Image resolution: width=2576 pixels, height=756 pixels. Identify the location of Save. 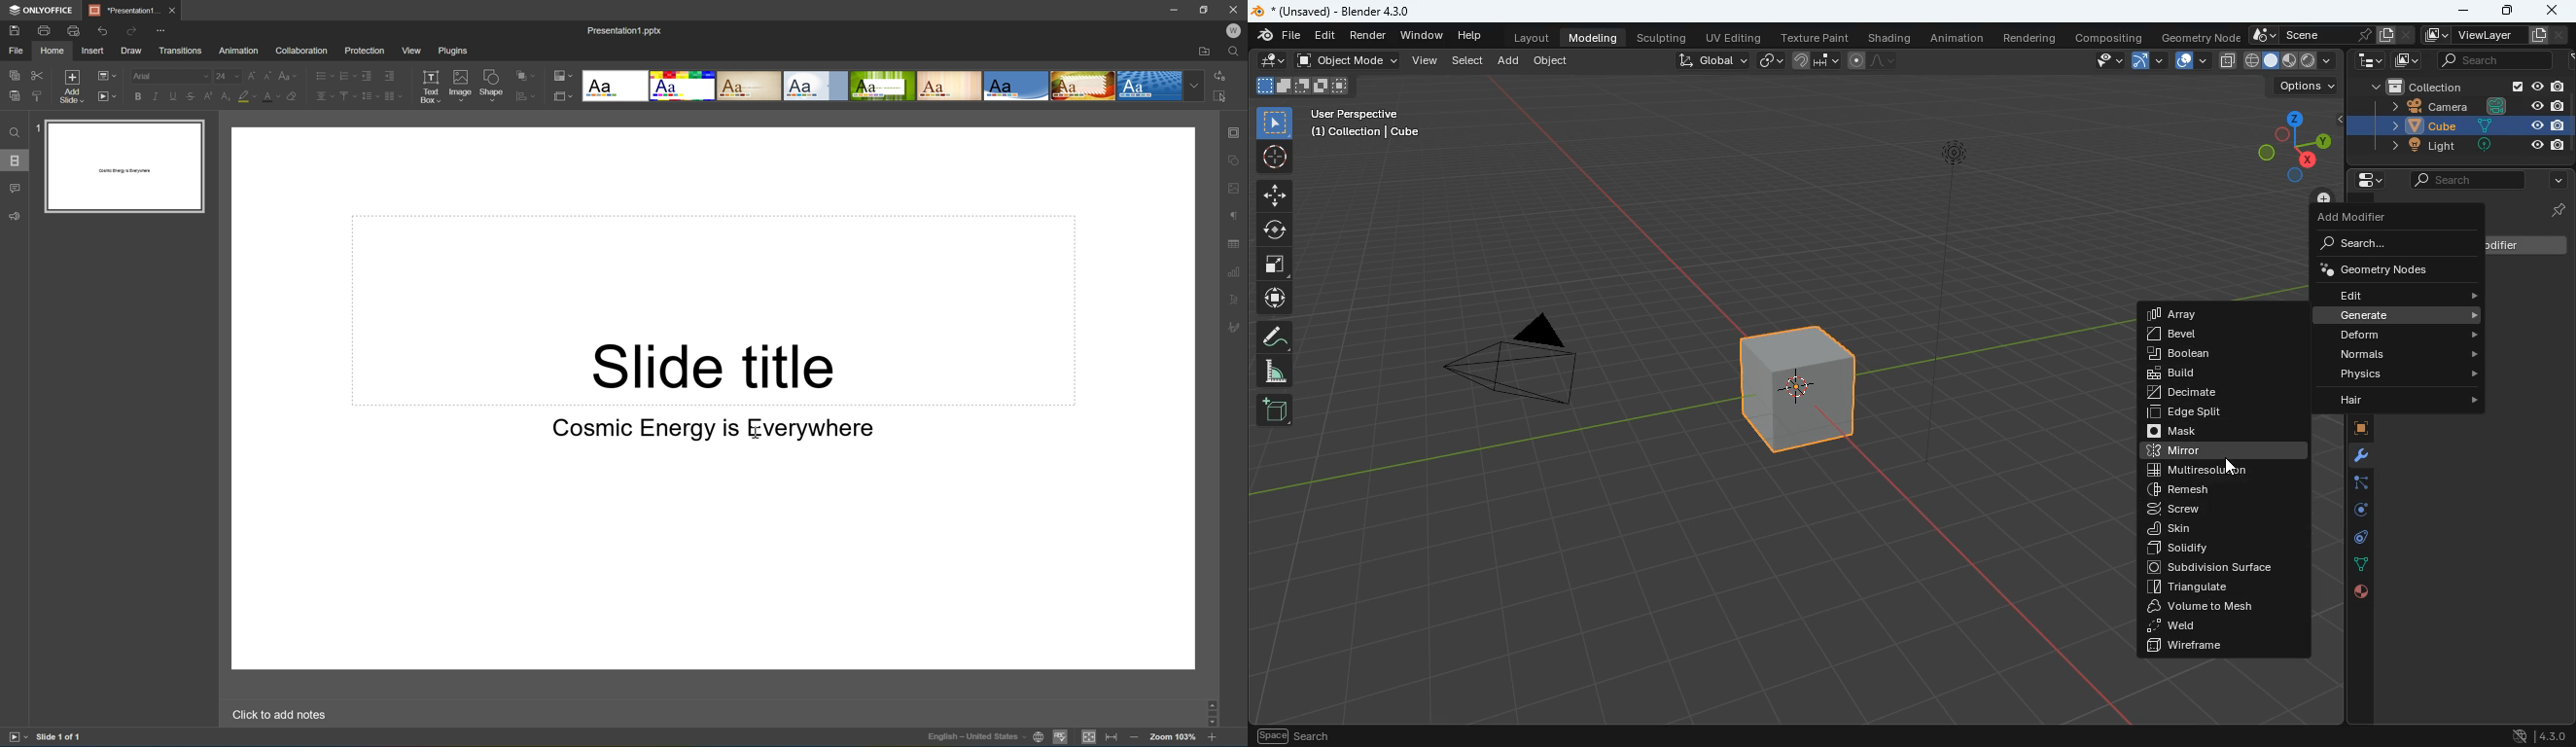
(15, 30).